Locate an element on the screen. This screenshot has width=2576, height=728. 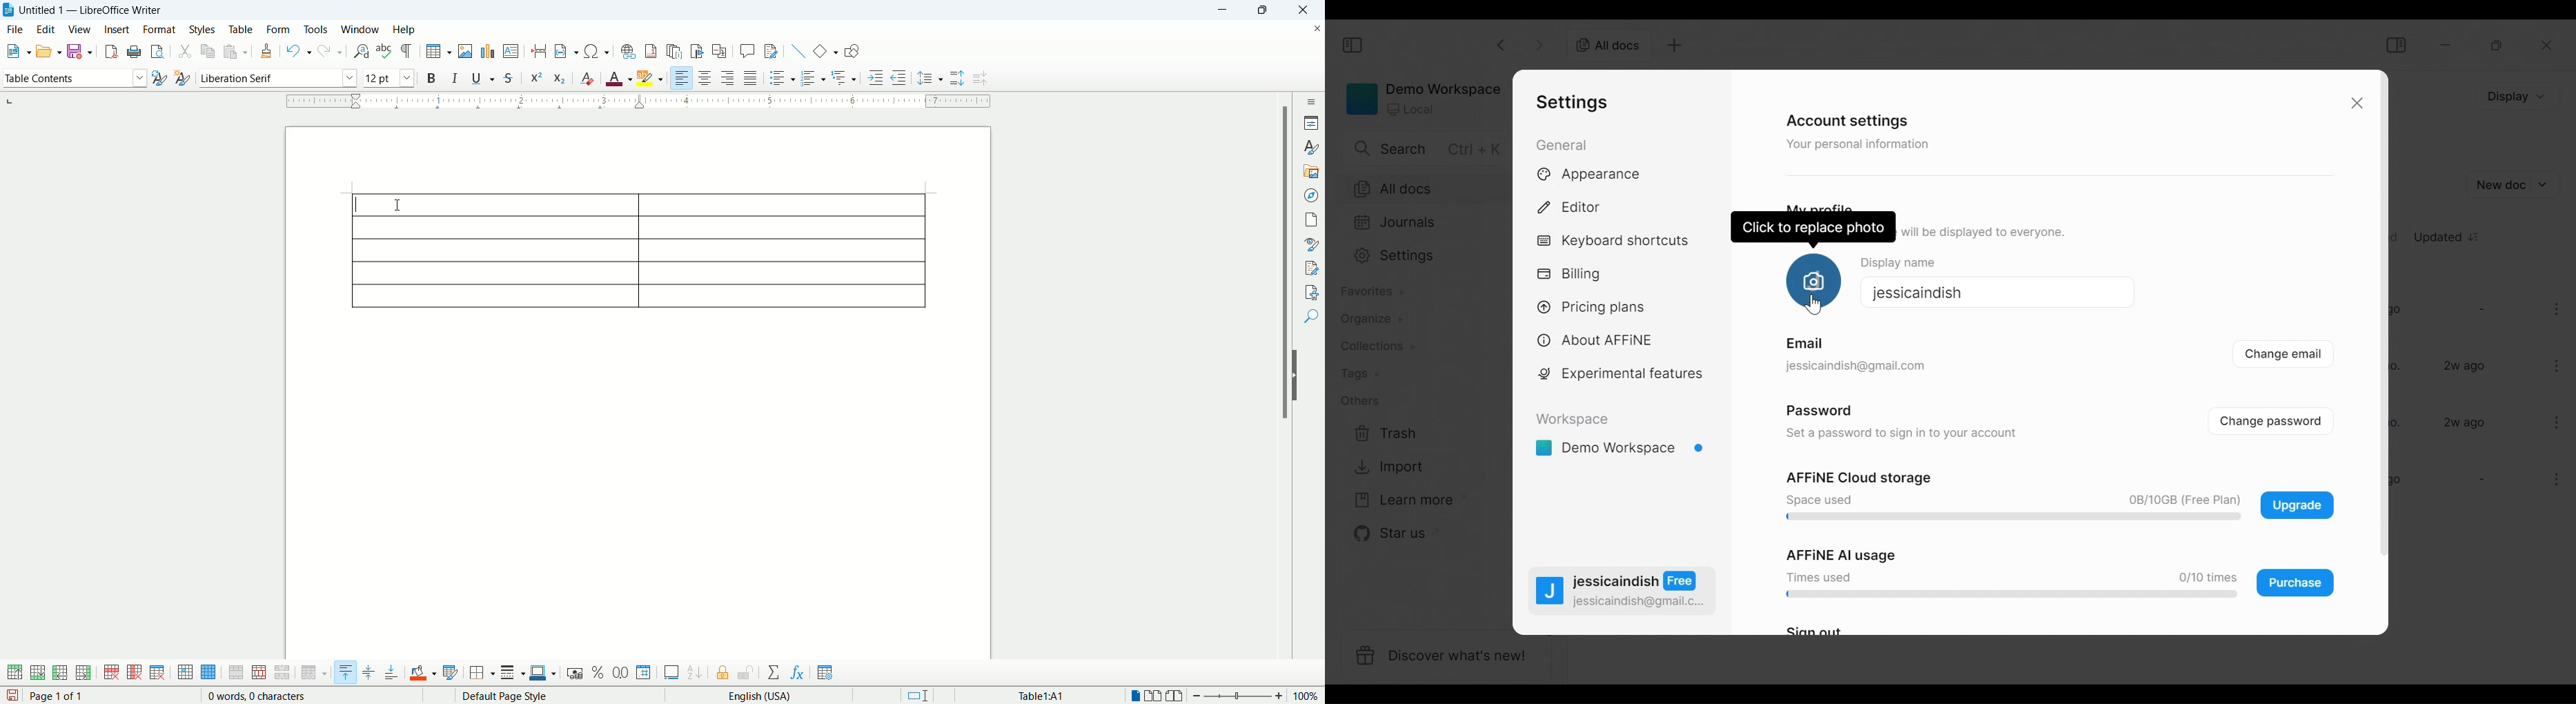
selected style is located at coordinates (159, 79).